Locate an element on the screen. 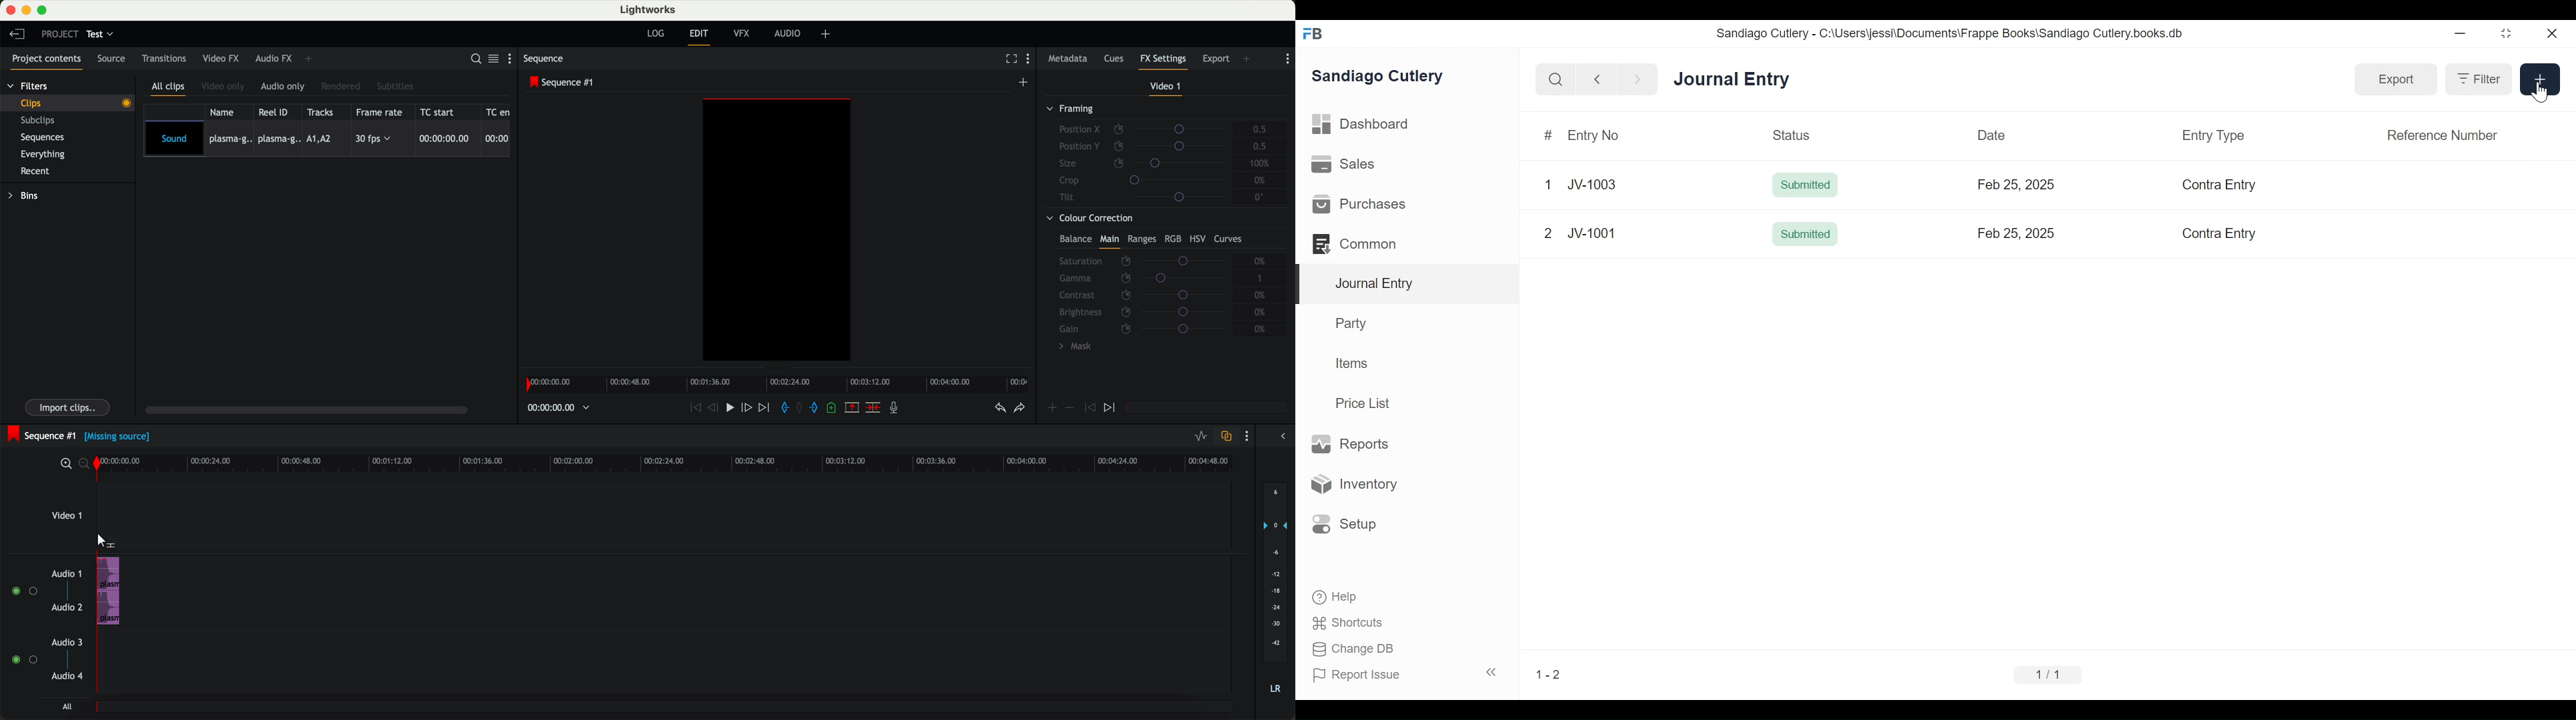  add is located at coordinates (828, 34).